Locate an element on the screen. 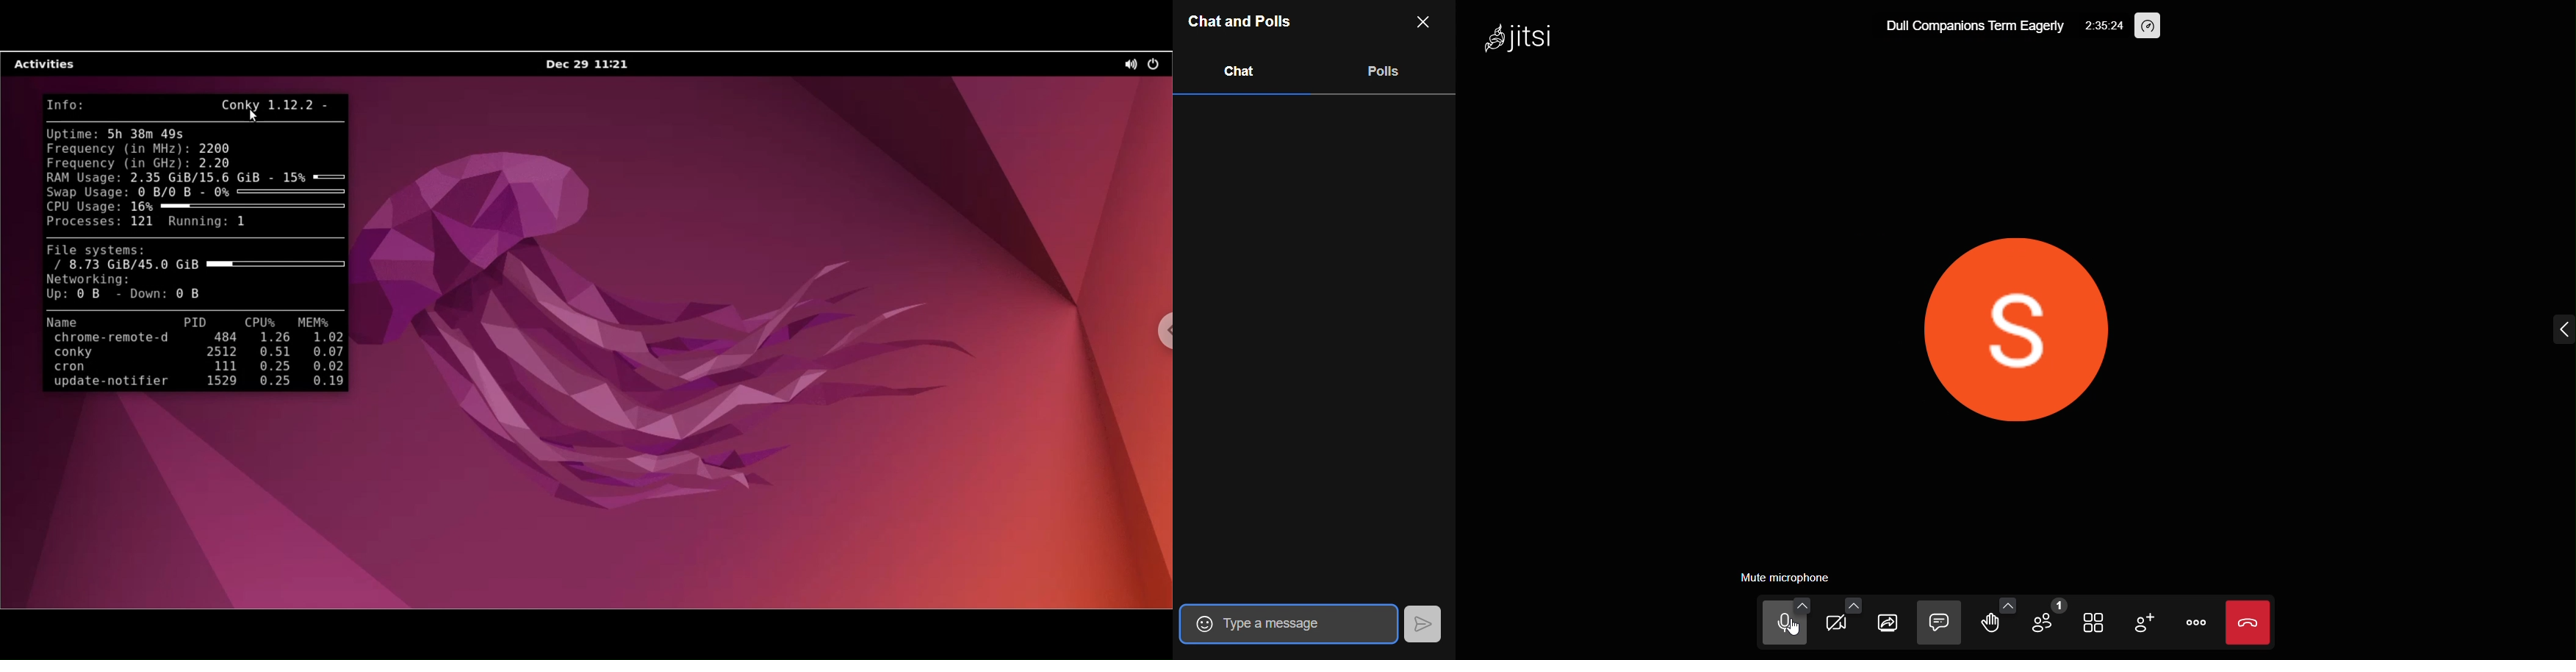 The width and height of the screenshot is (2576, 672). video setting is located at coordinates (1852, 603).